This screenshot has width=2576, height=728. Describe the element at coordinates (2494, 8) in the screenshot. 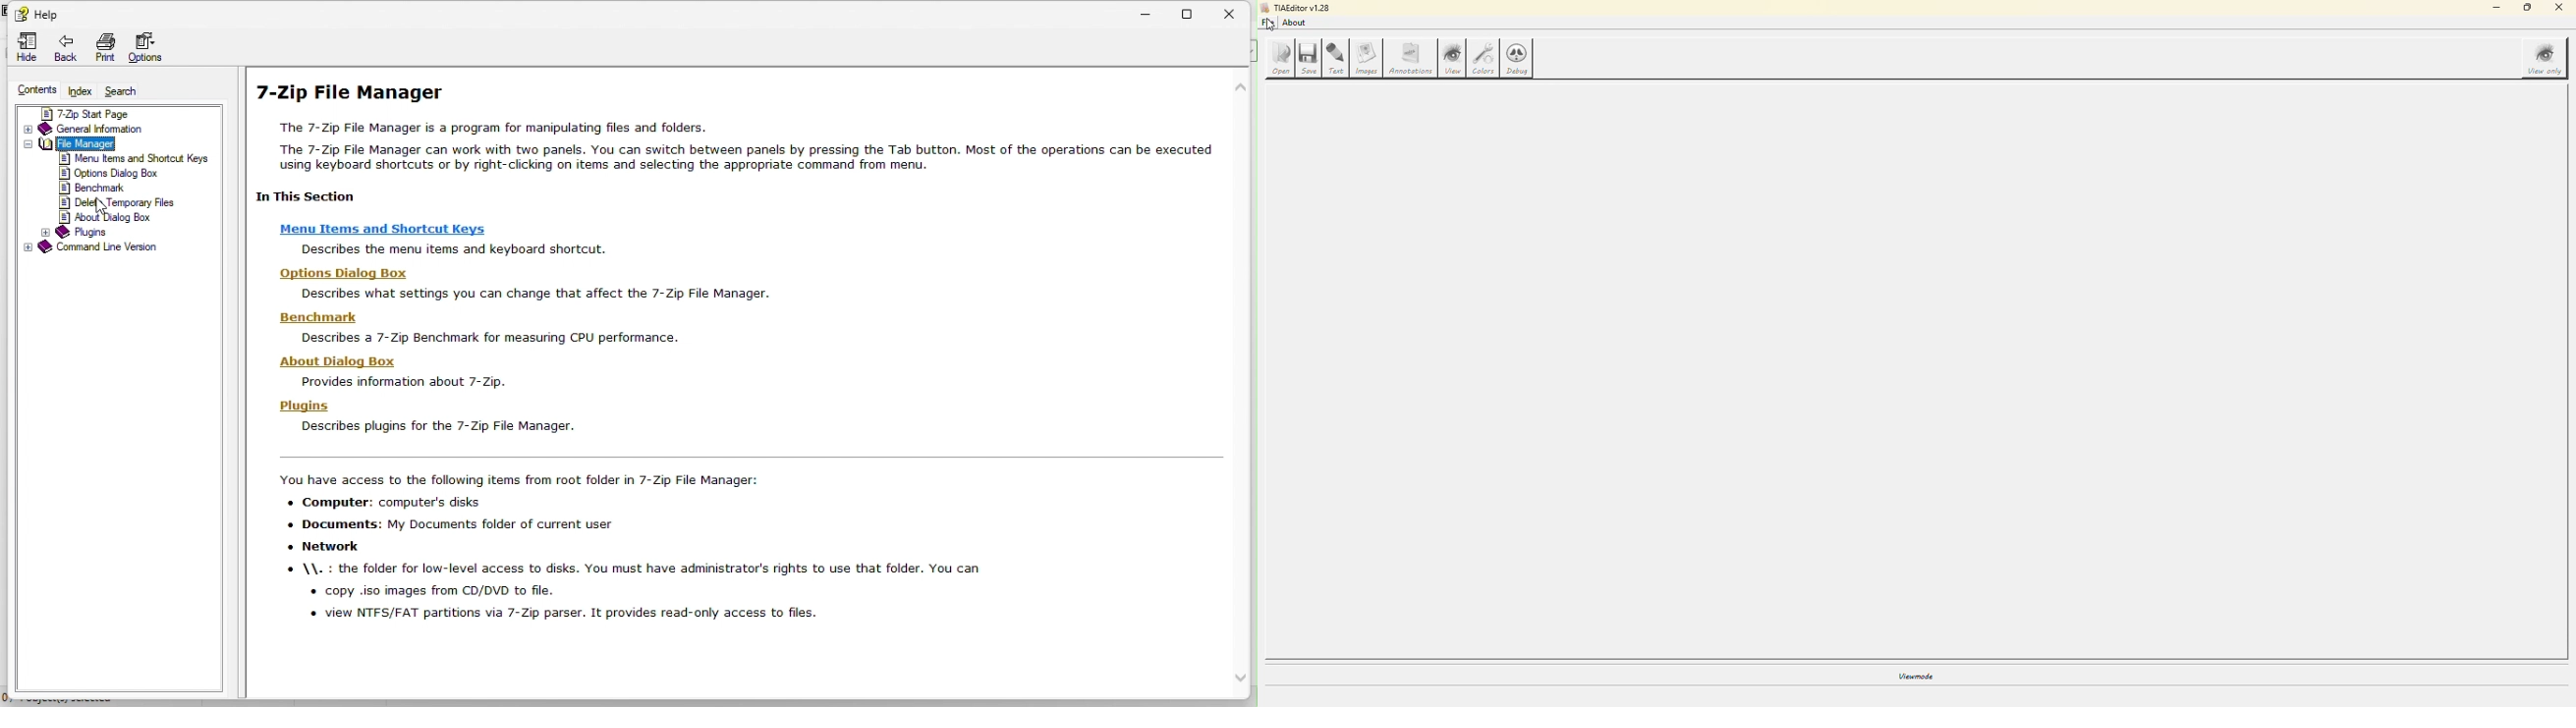

I see `minimize` at that location.